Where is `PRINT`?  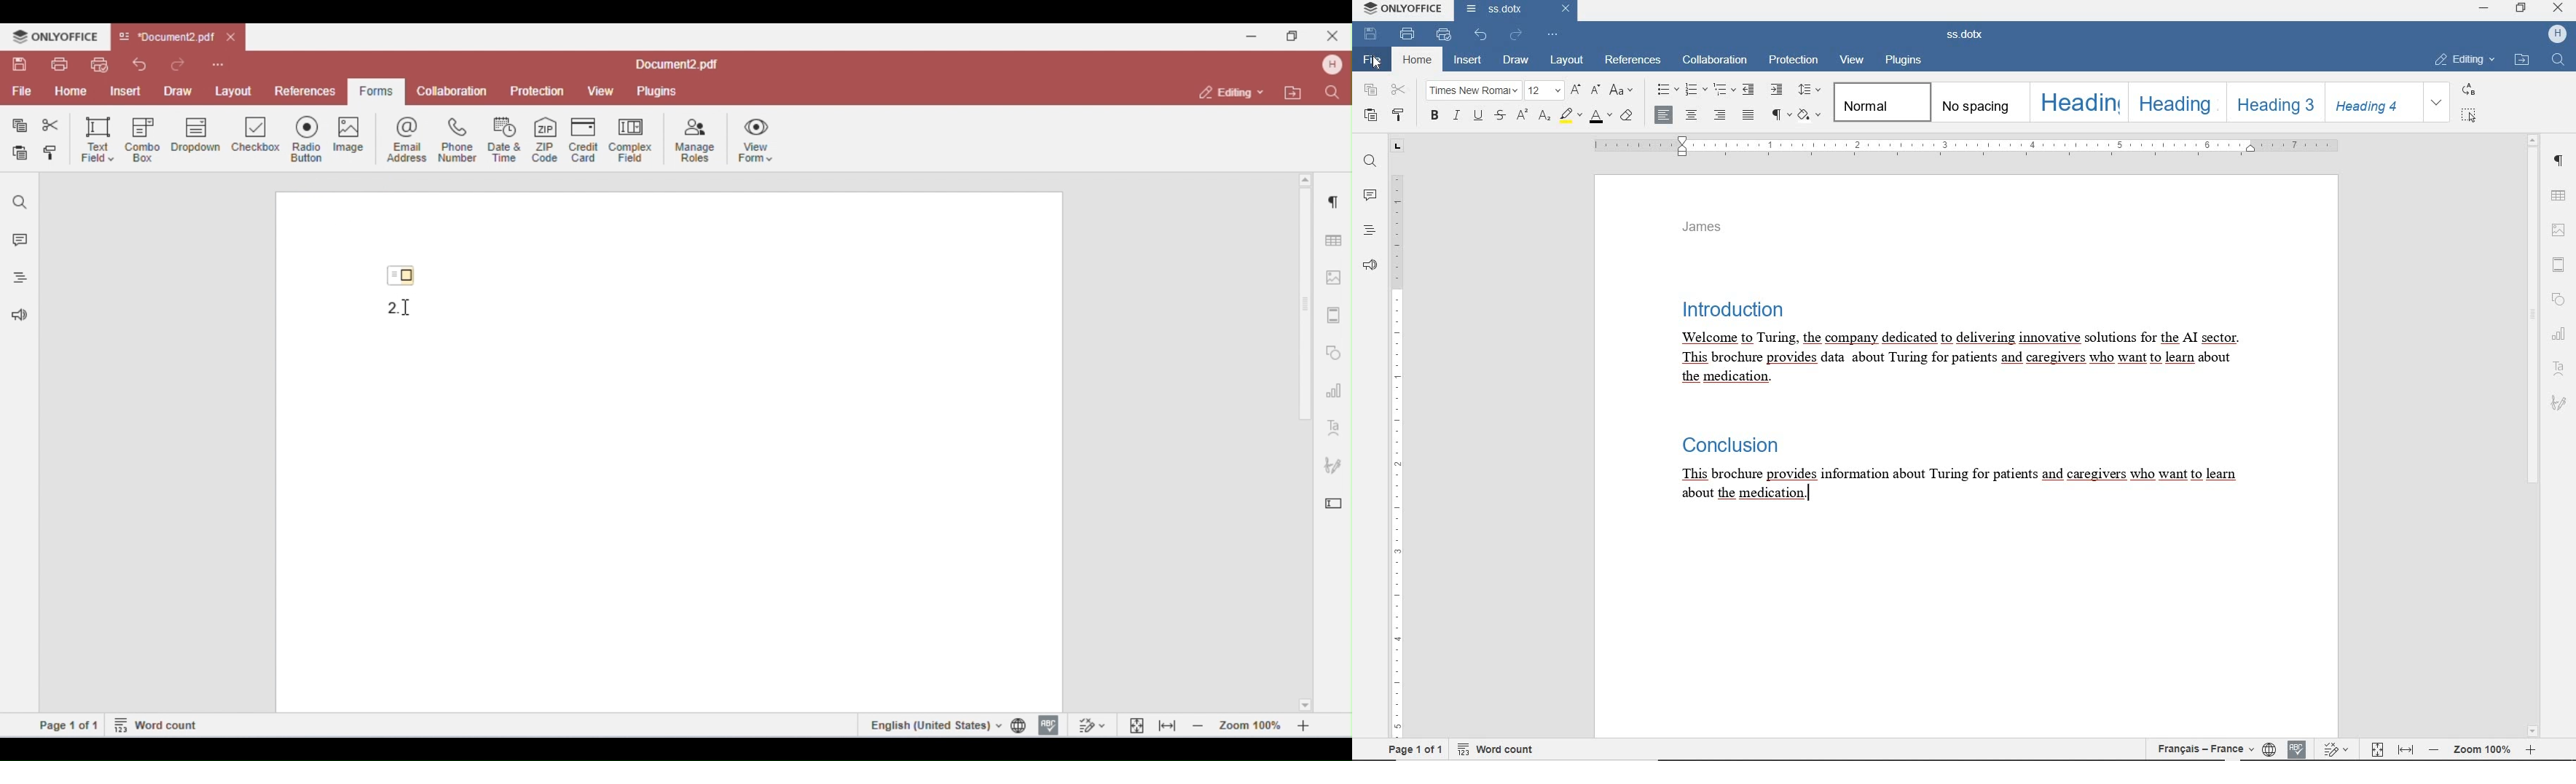
PRINT is located at coordinates (1407, 34).